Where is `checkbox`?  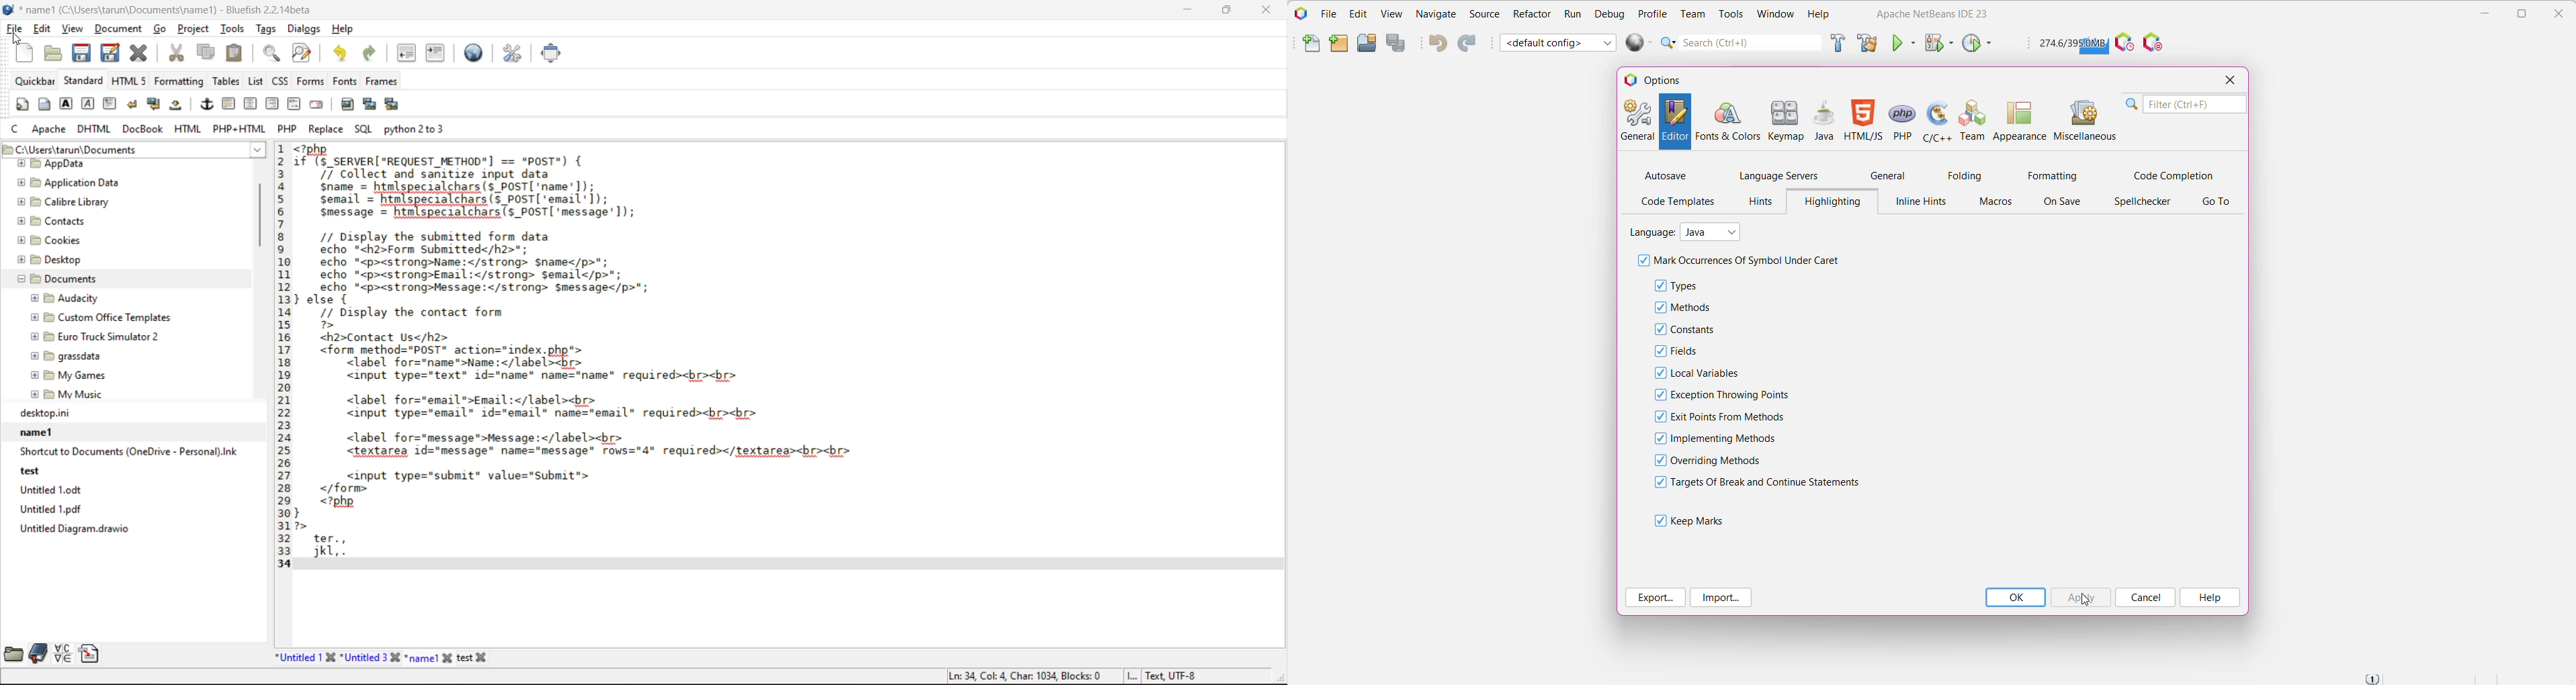 checkbox is located at coordinates (1659, 328).